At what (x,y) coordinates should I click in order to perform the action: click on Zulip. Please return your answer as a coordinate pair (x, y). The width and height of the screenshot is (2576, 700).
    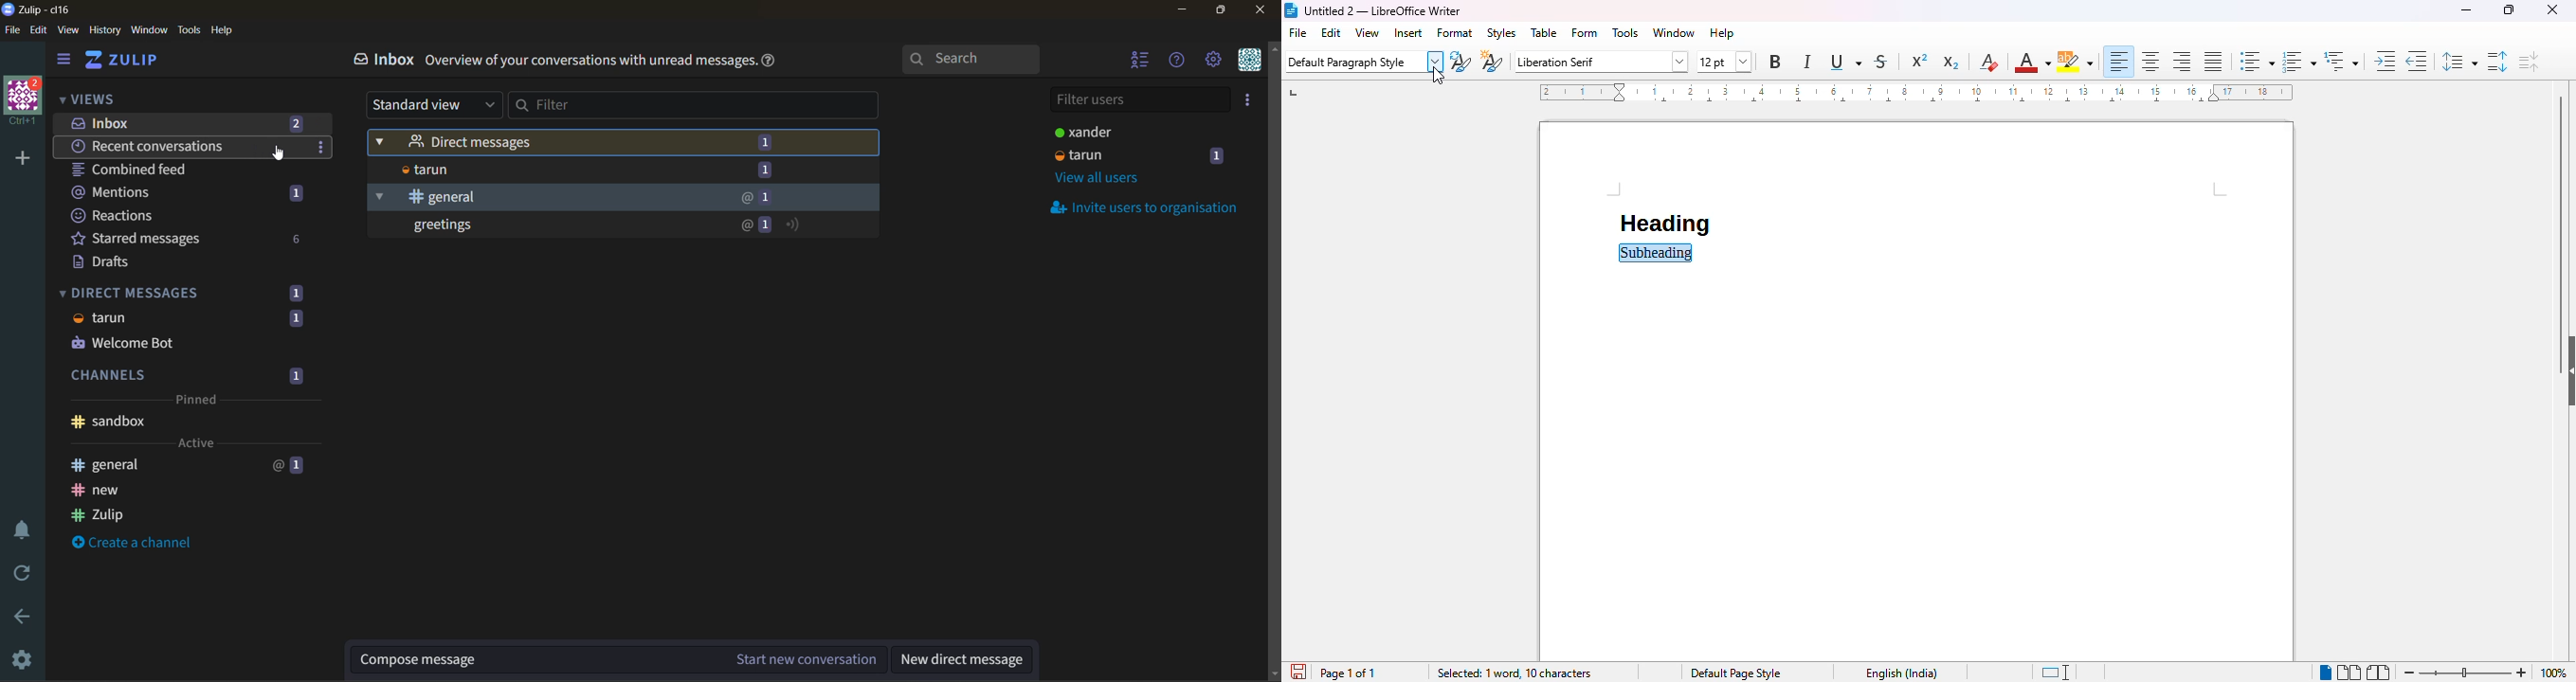
    Looking at the image, I should click on (180, 514).